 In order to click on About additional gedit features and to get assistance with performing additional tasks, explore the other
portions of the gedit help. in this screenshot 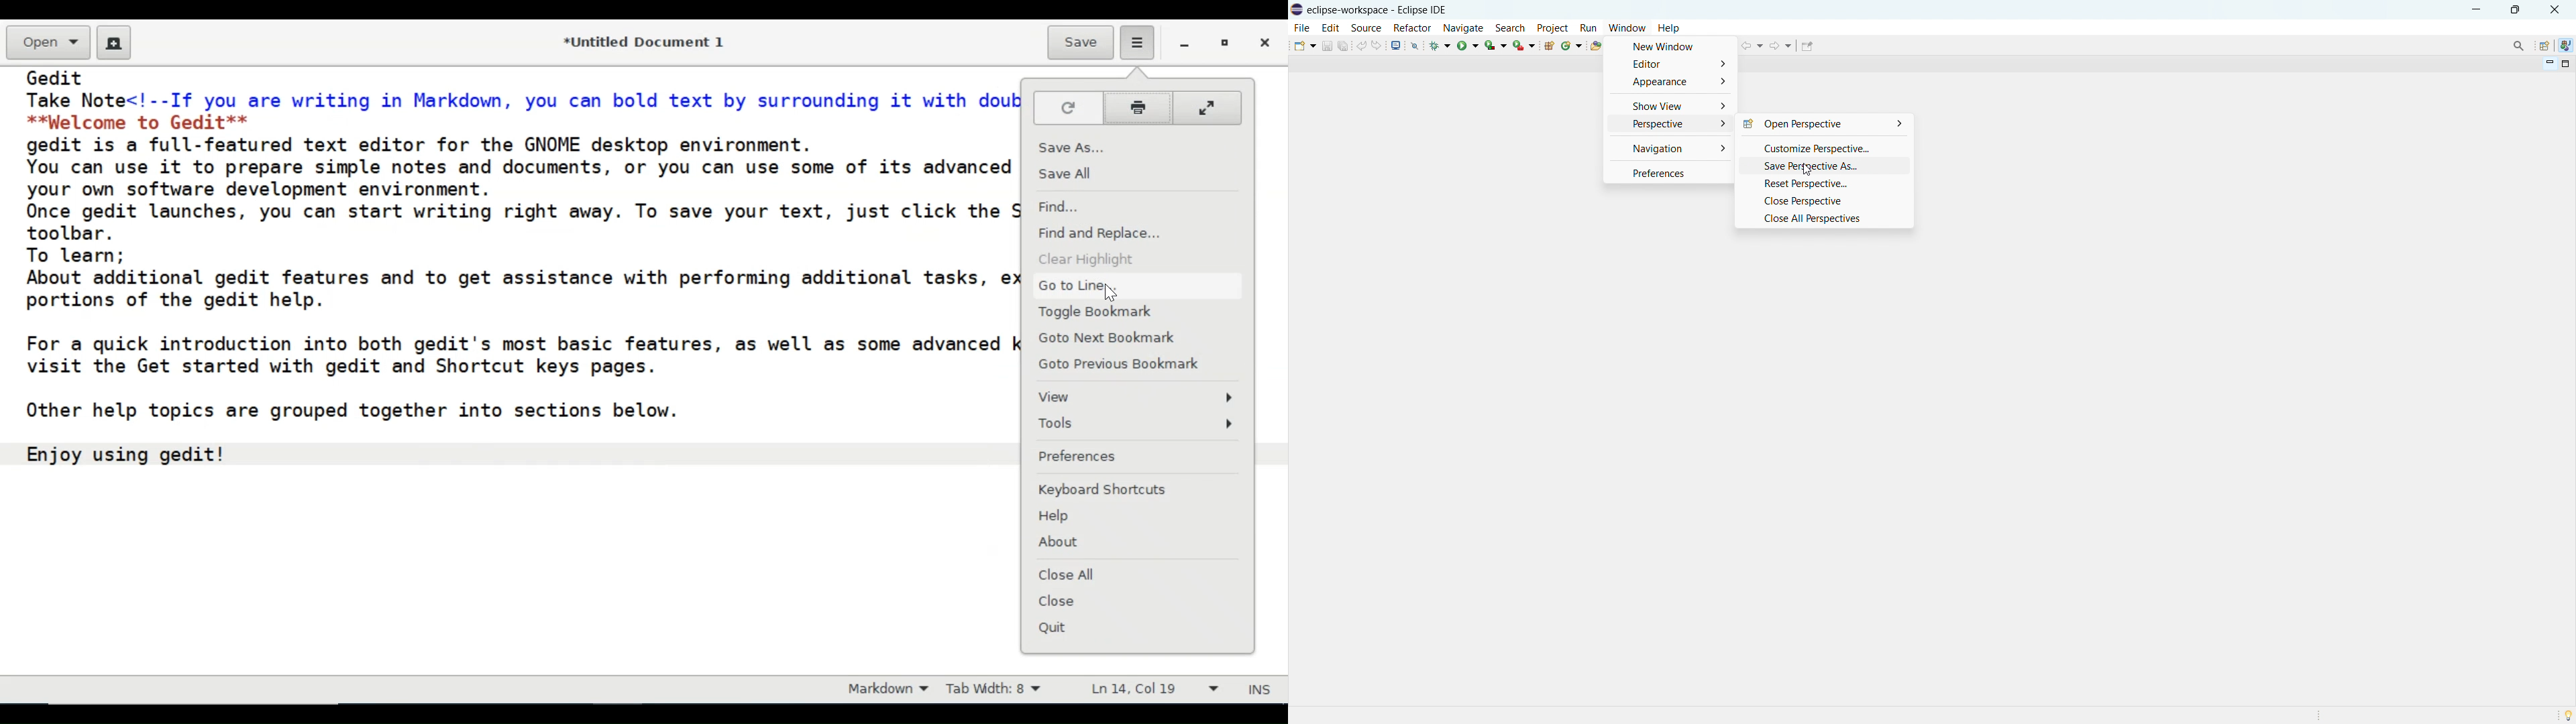, I will do `click(523, 288)`.